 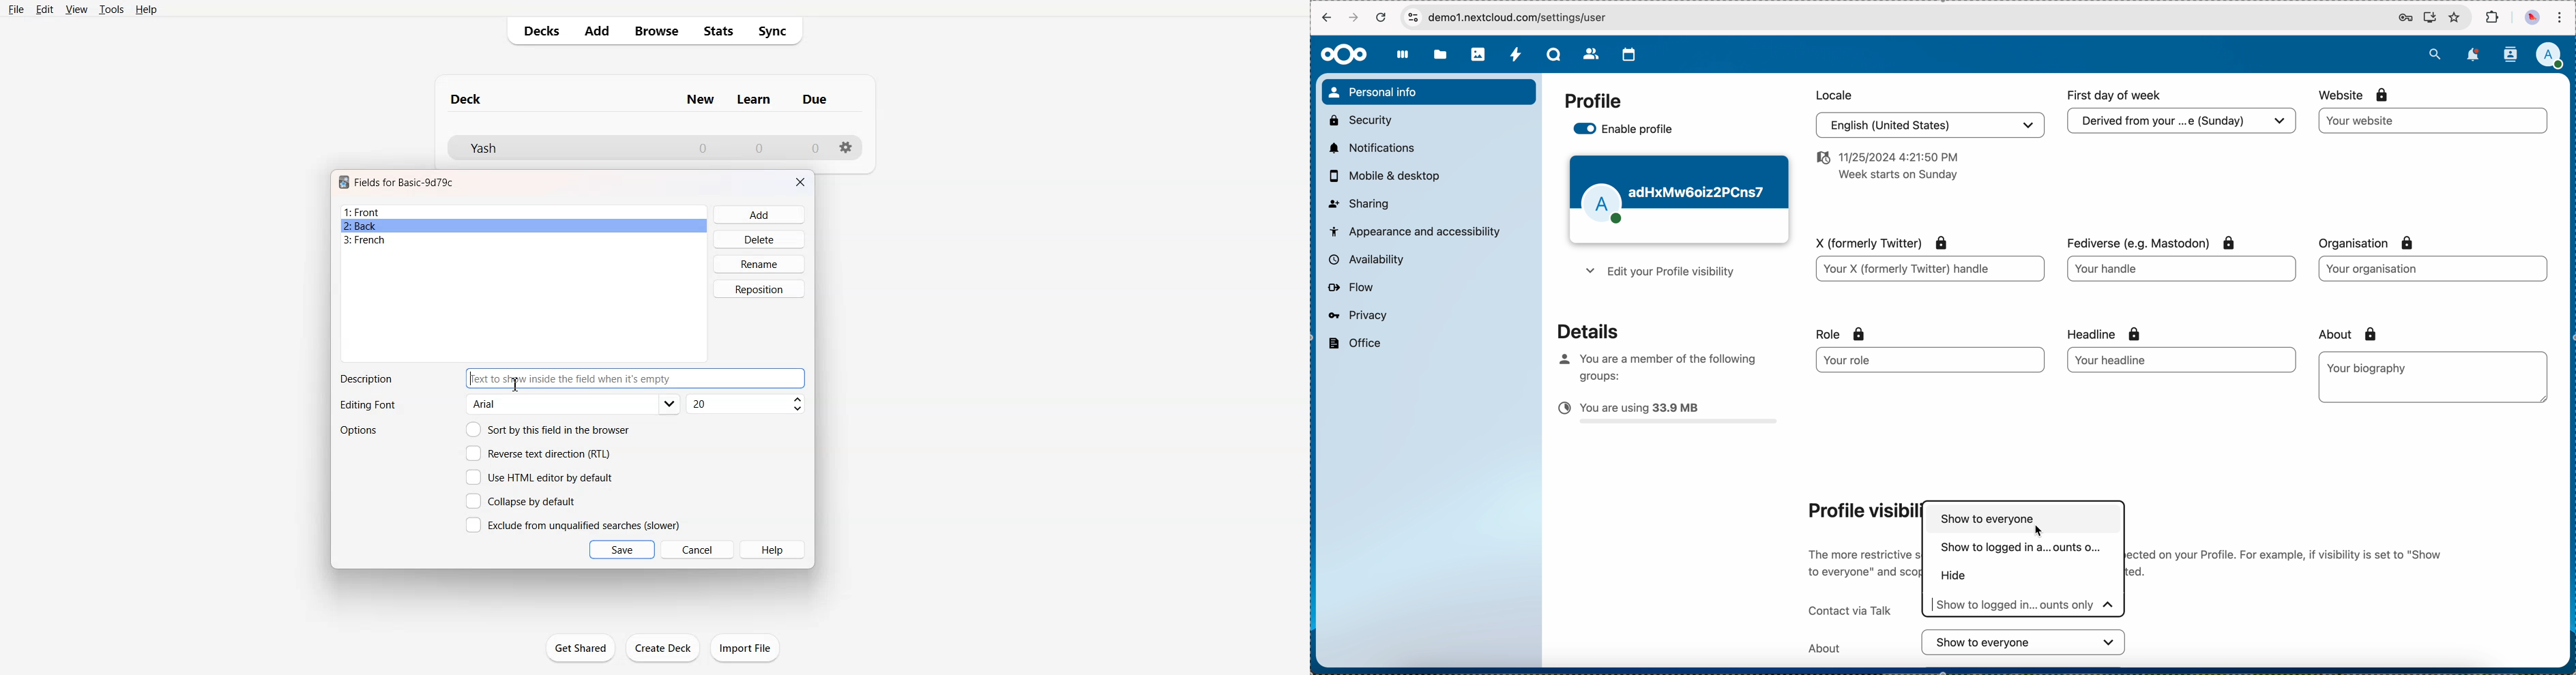 I want to click on security, so click(x=1360, y=119).